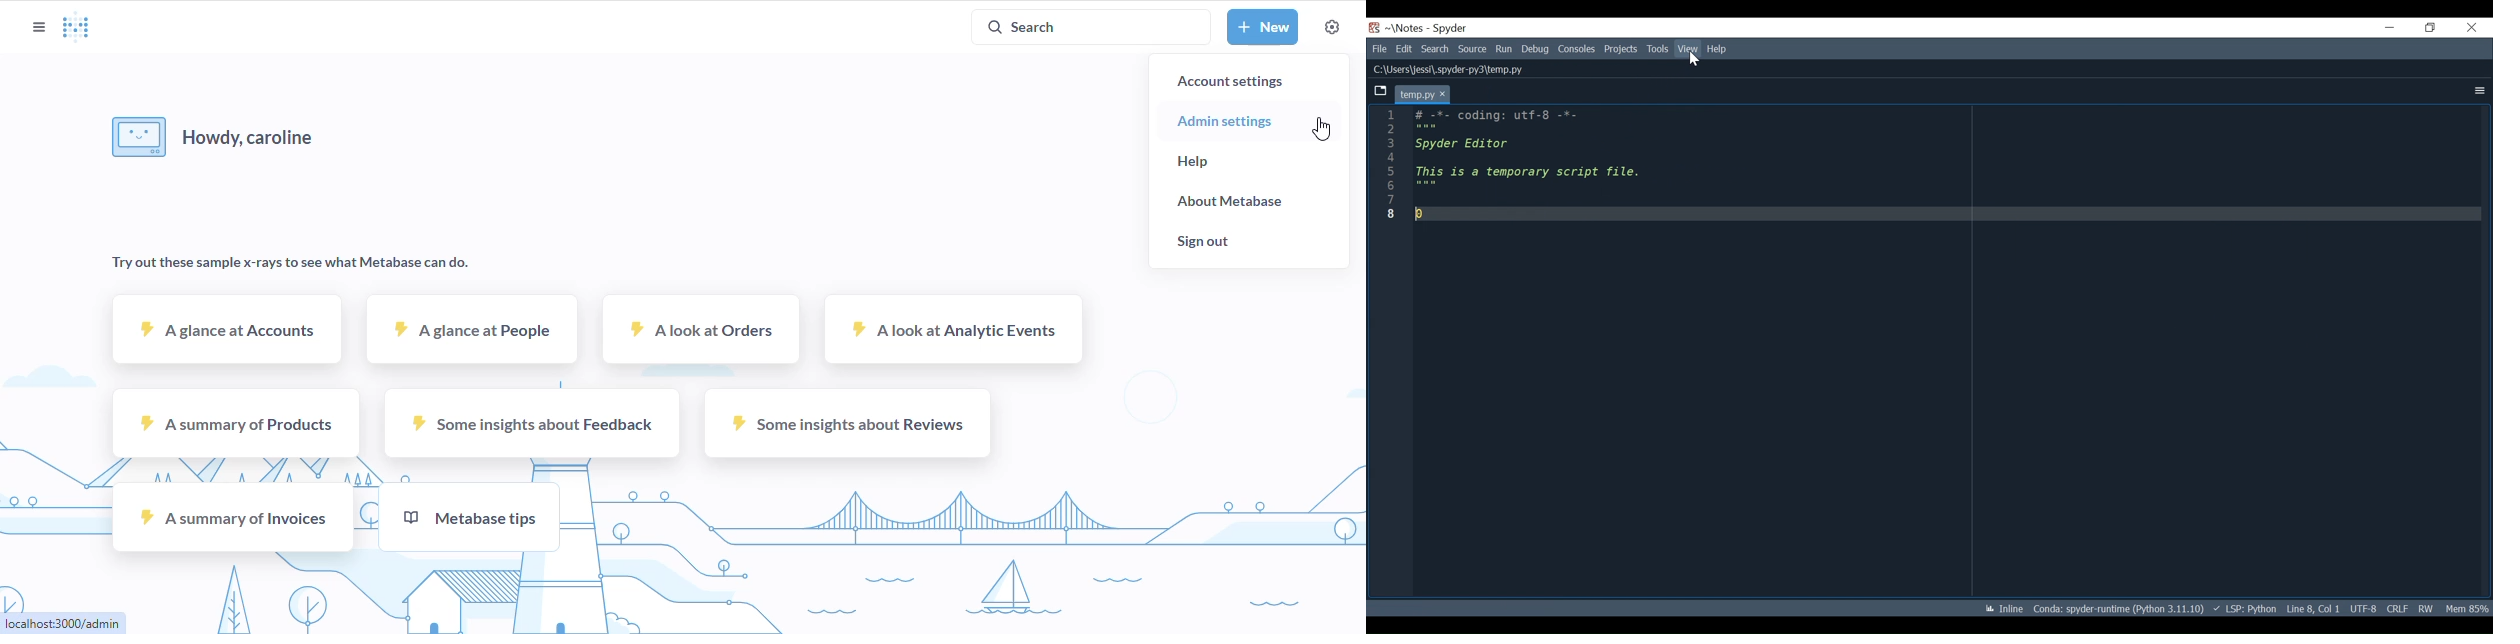  Describe the element at coordinates (1621, 49) in the screenshot. I see `Projects` at that location.